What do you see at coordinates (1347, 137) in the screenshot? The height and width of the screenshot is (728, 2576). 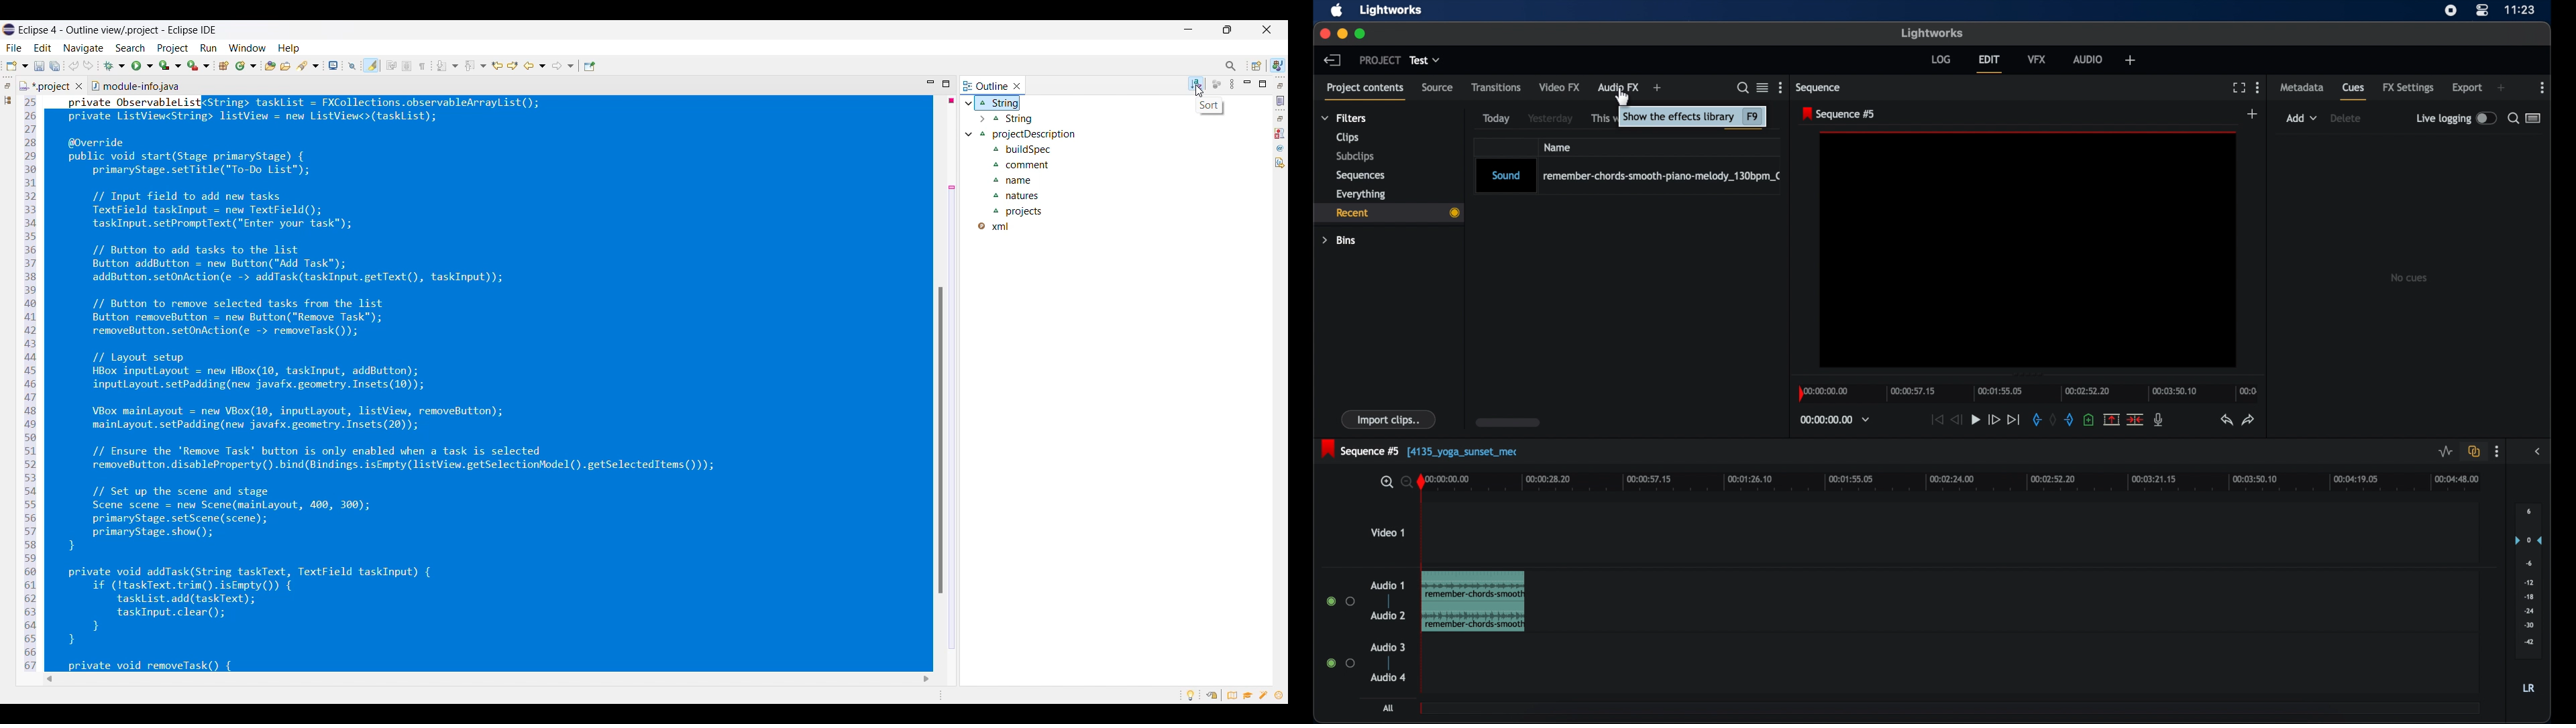 I see `clips` at bounding box center [1347, 137].